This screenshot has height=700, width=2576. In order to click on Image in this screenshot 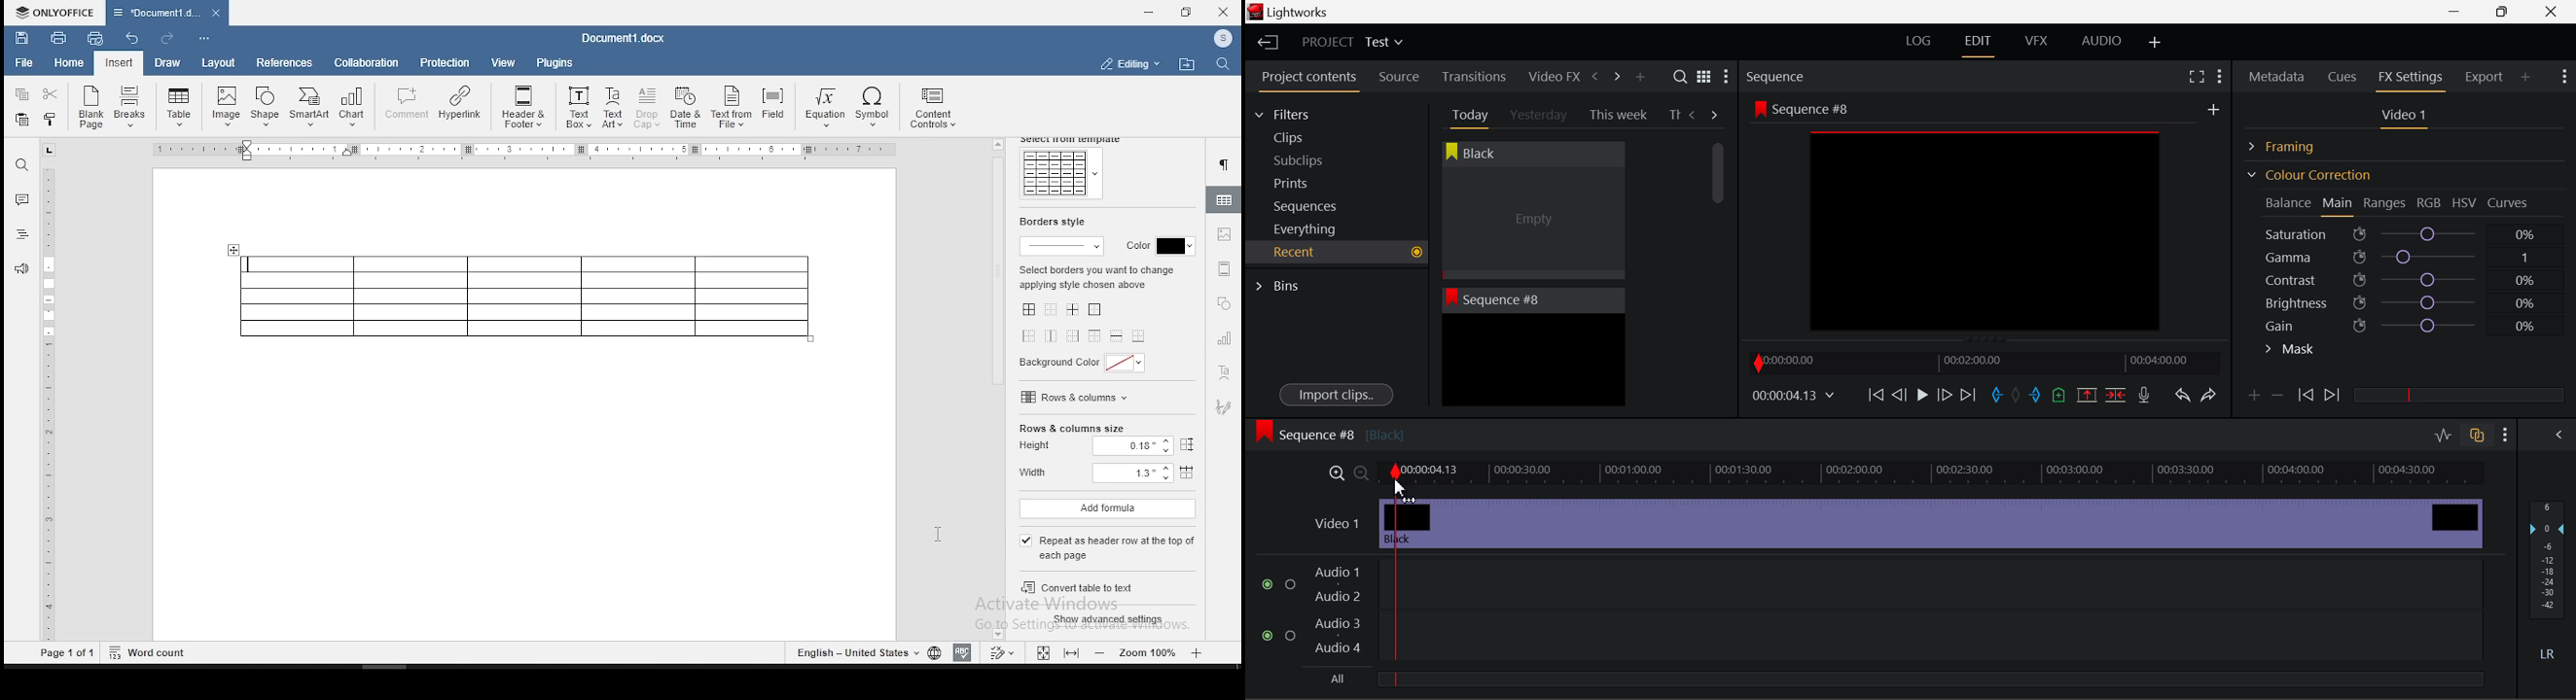, I will do `click(228, 106)`.